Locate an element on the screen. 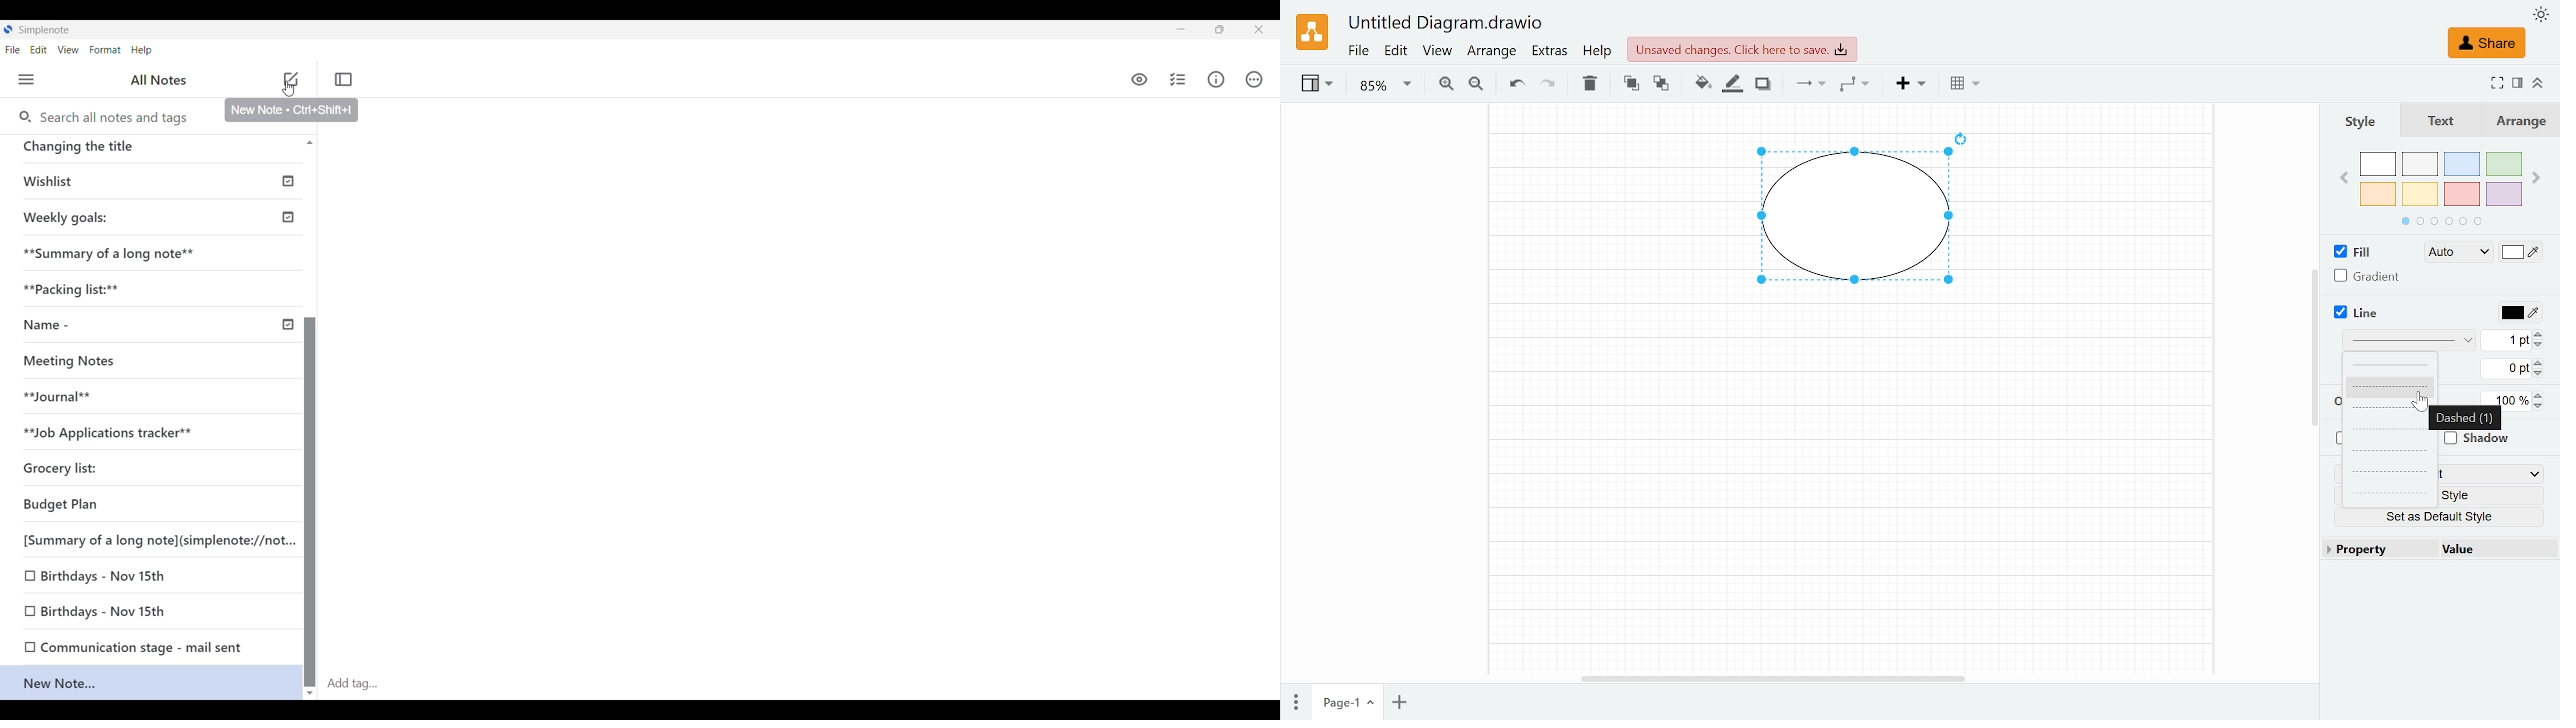  Arrange is located at coordinates (2523, 122).